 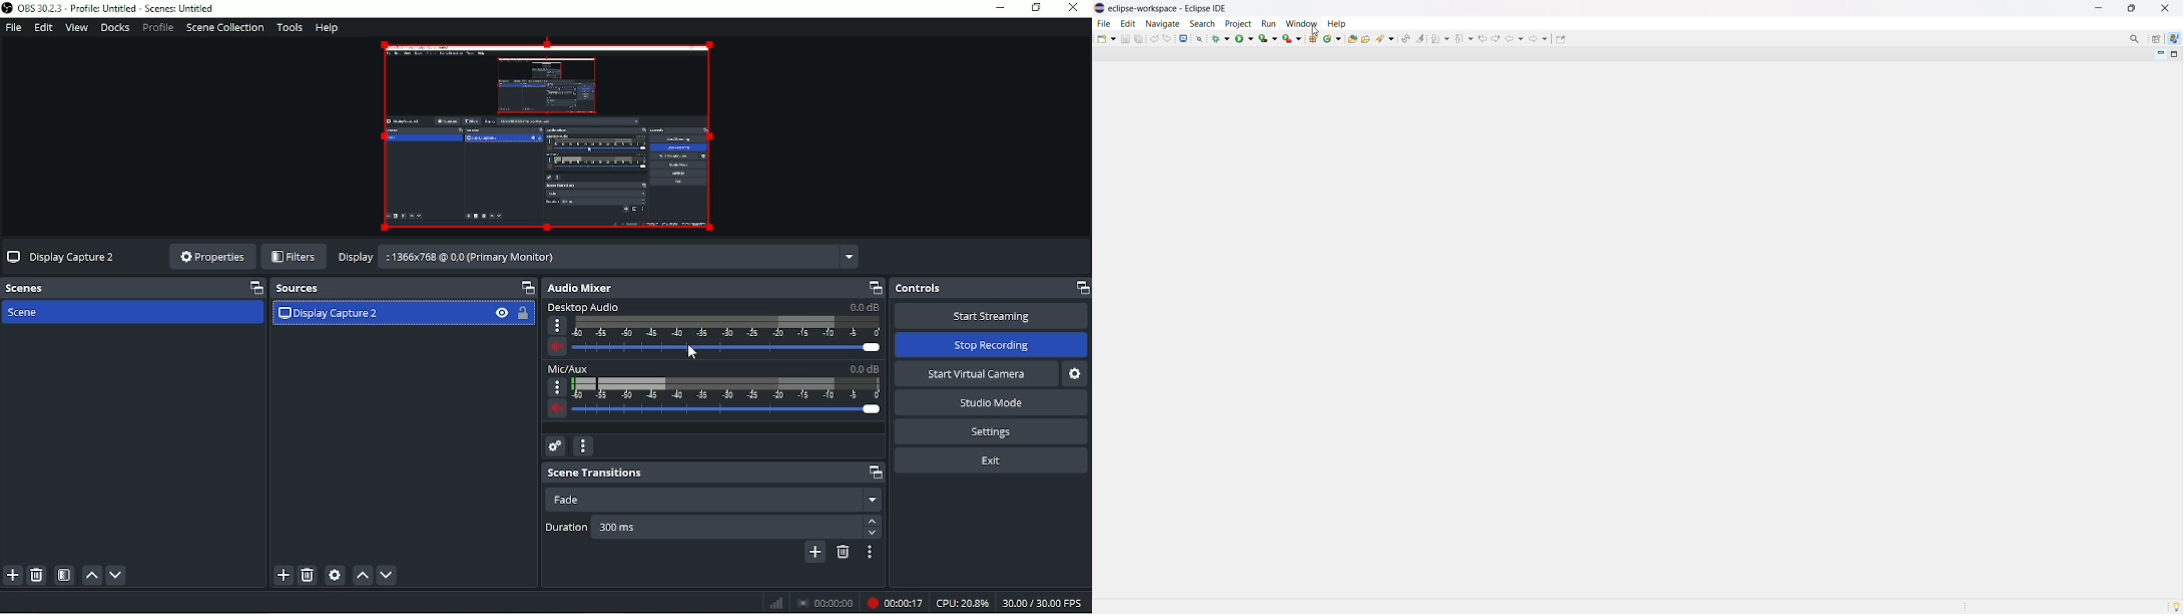 What do you see at coordinates (724, 528) in the screenshot?
I see `300 ms` at bounding box center [724, 528].